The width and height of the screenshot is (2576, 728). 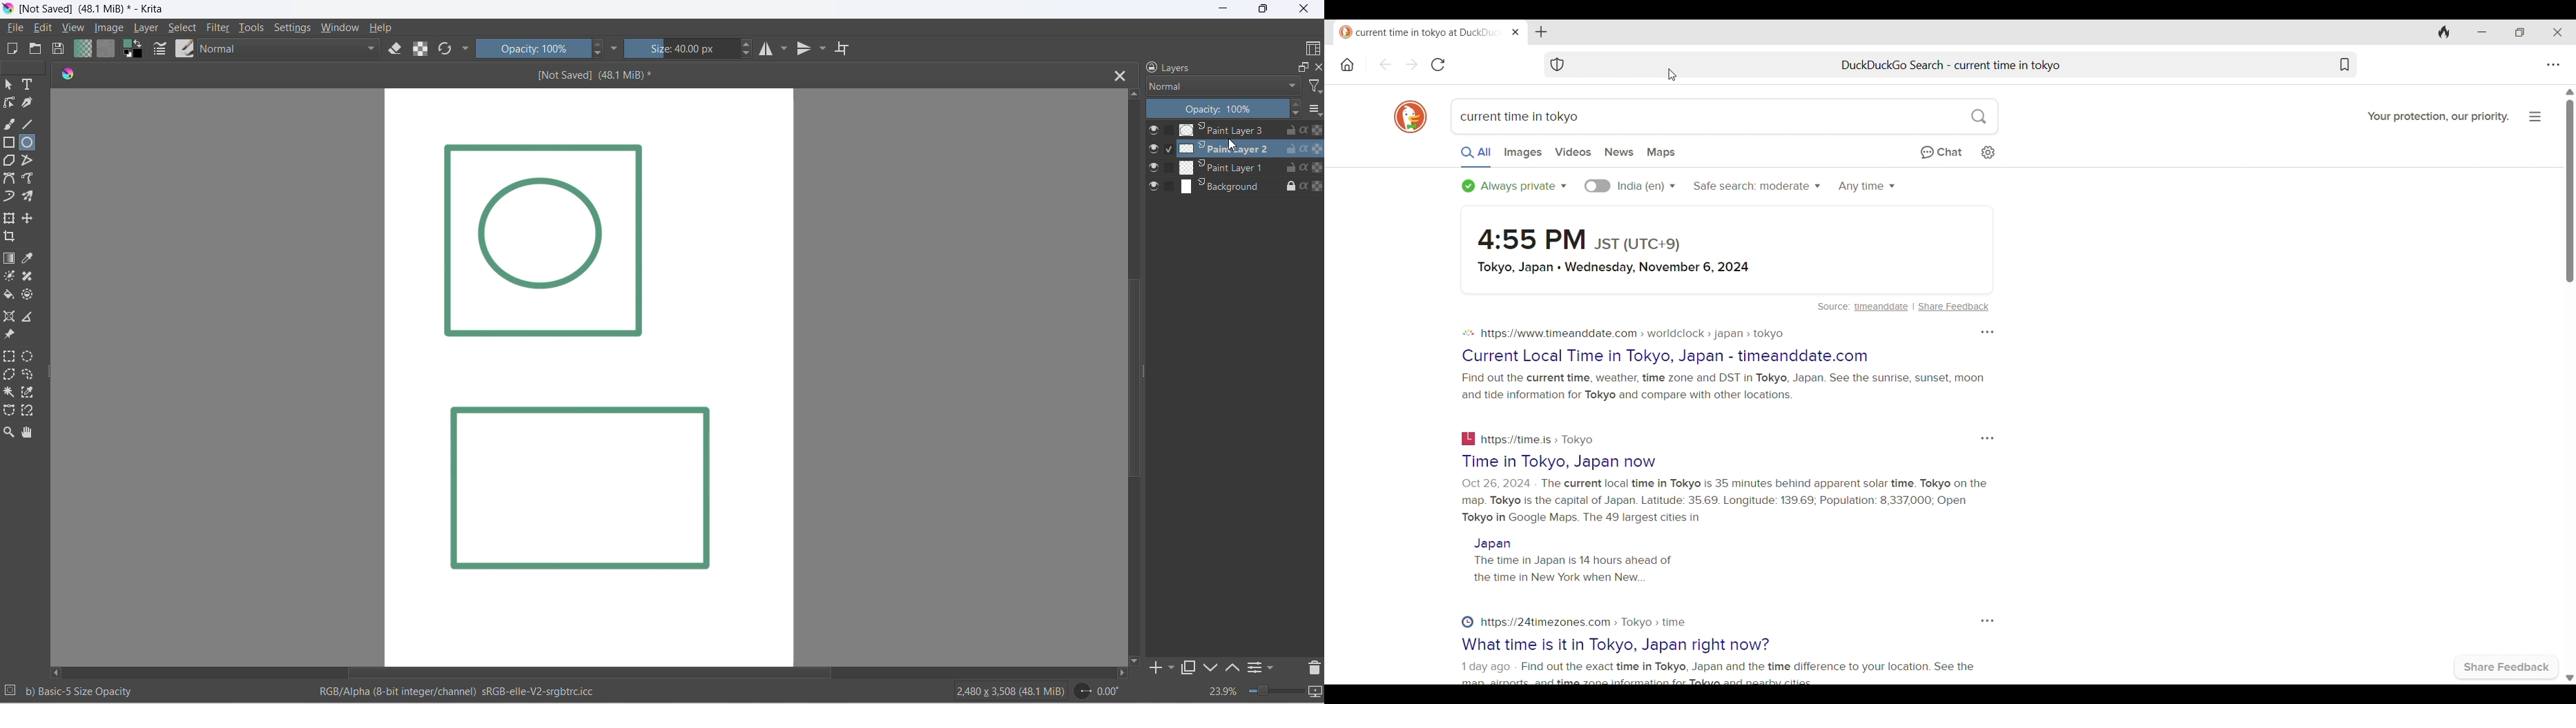 What do you see at coordinates (1305, 10) in the screenshot?
I see `close` at bounding box center [1305, 10].